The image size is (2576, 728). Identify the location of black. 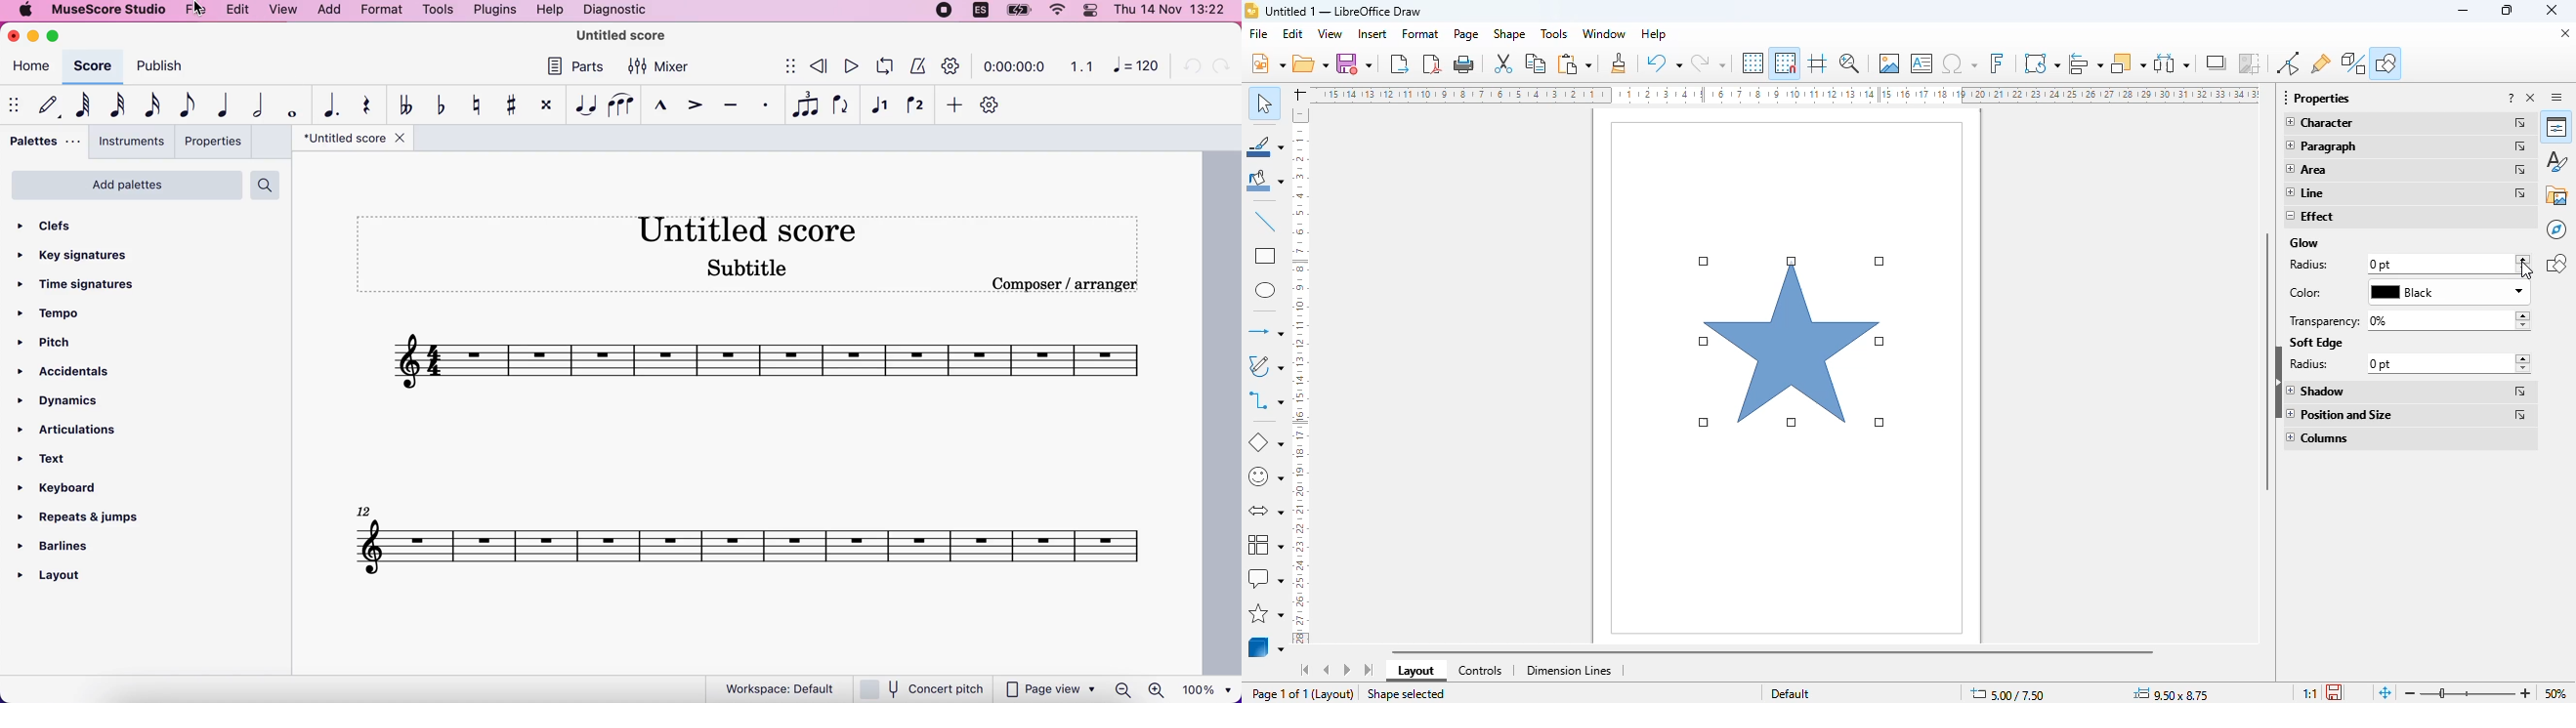
(2452, 291).